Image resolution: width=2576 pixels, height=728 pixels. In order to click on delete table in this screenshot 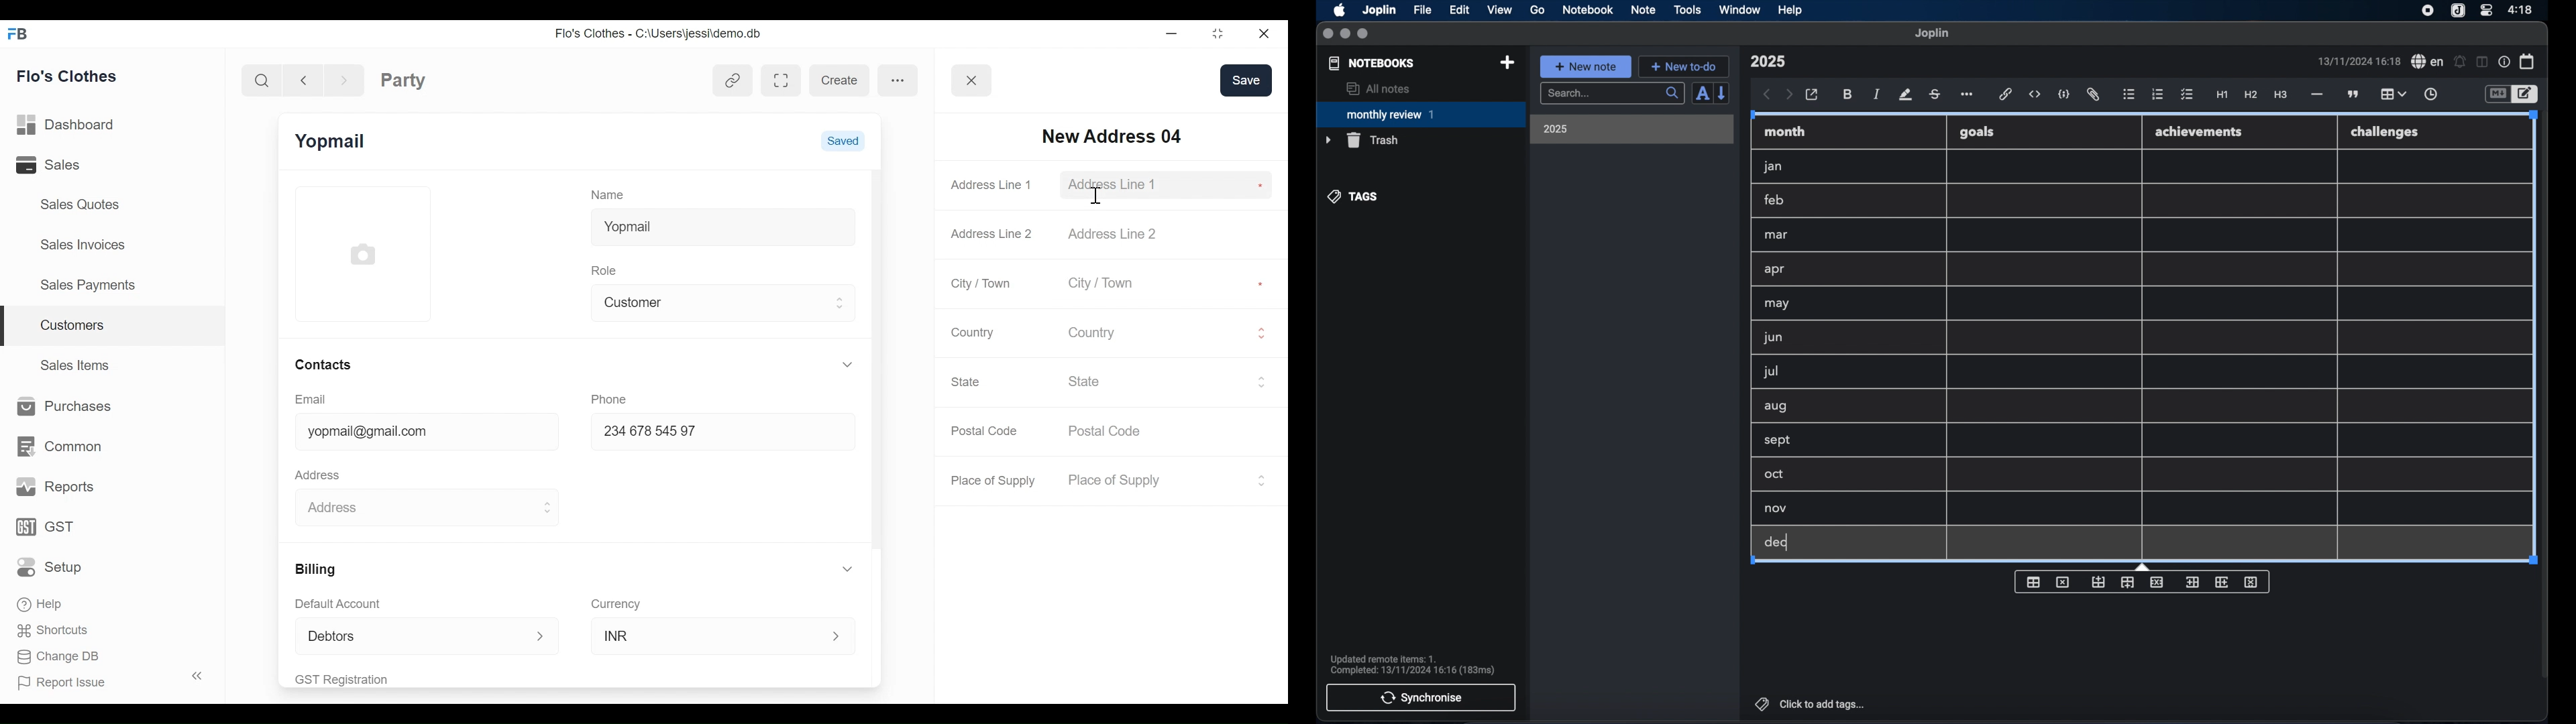, I will do `click(2063, 581)`.